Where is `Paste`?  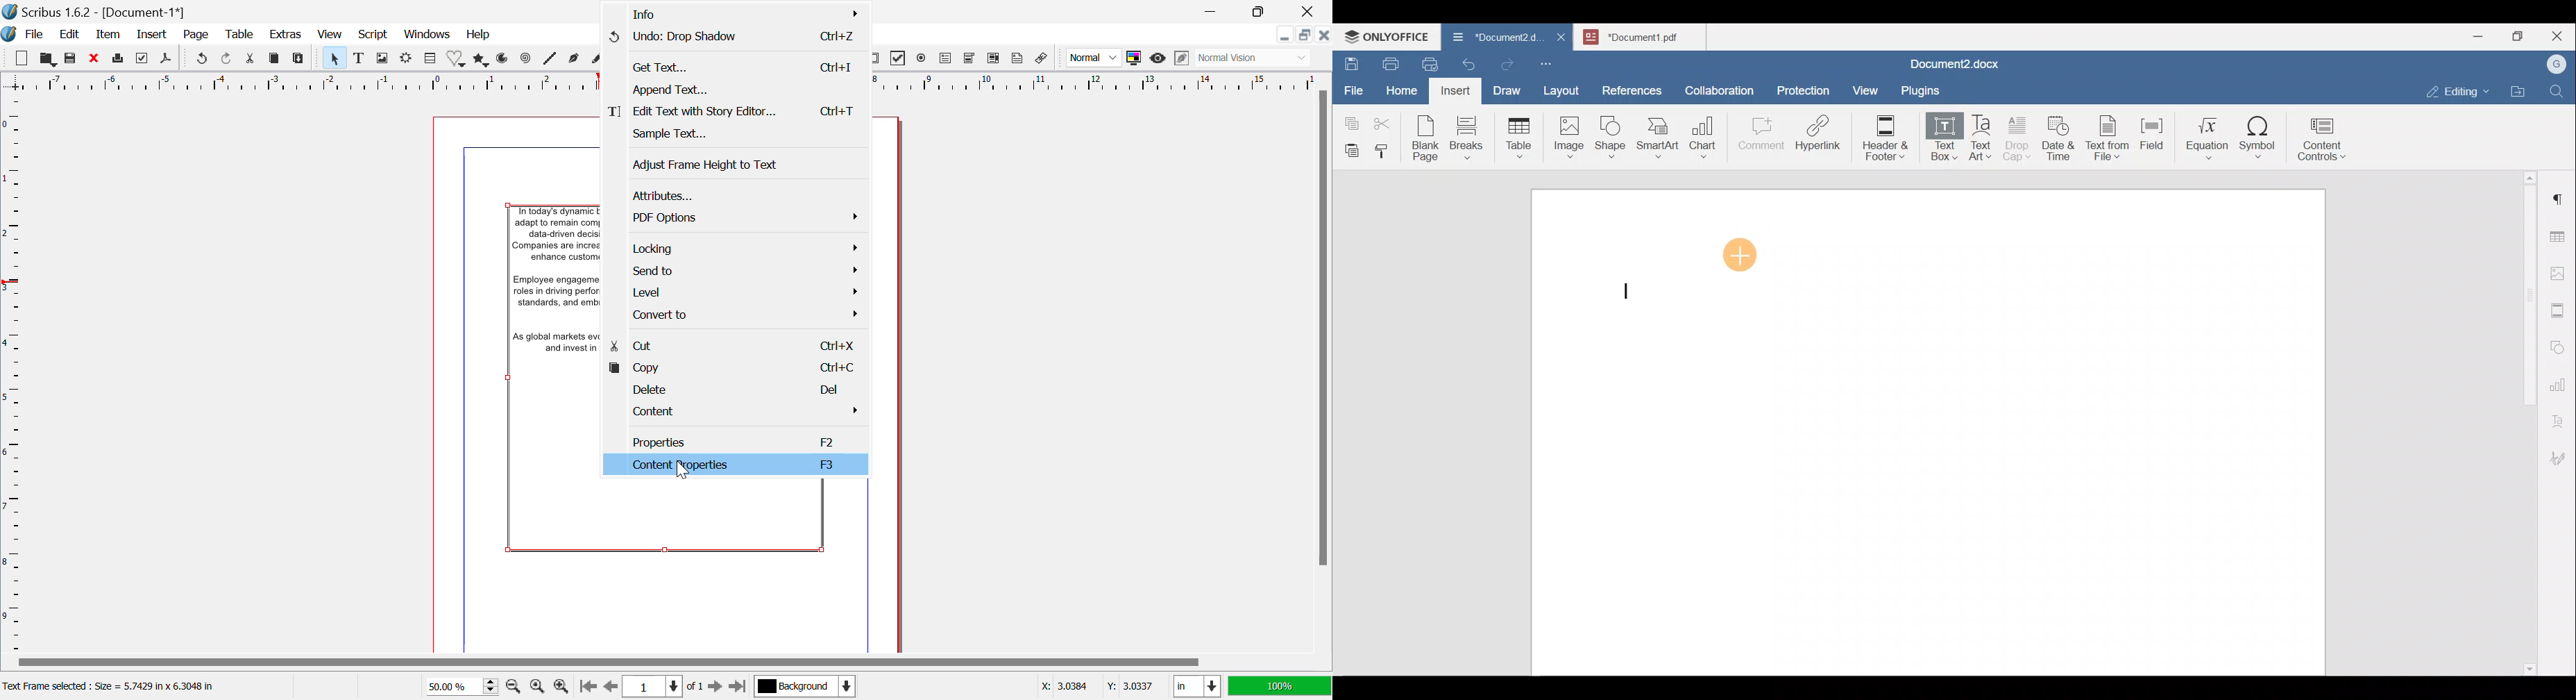 Paste is located at coordinates (1349, 147).